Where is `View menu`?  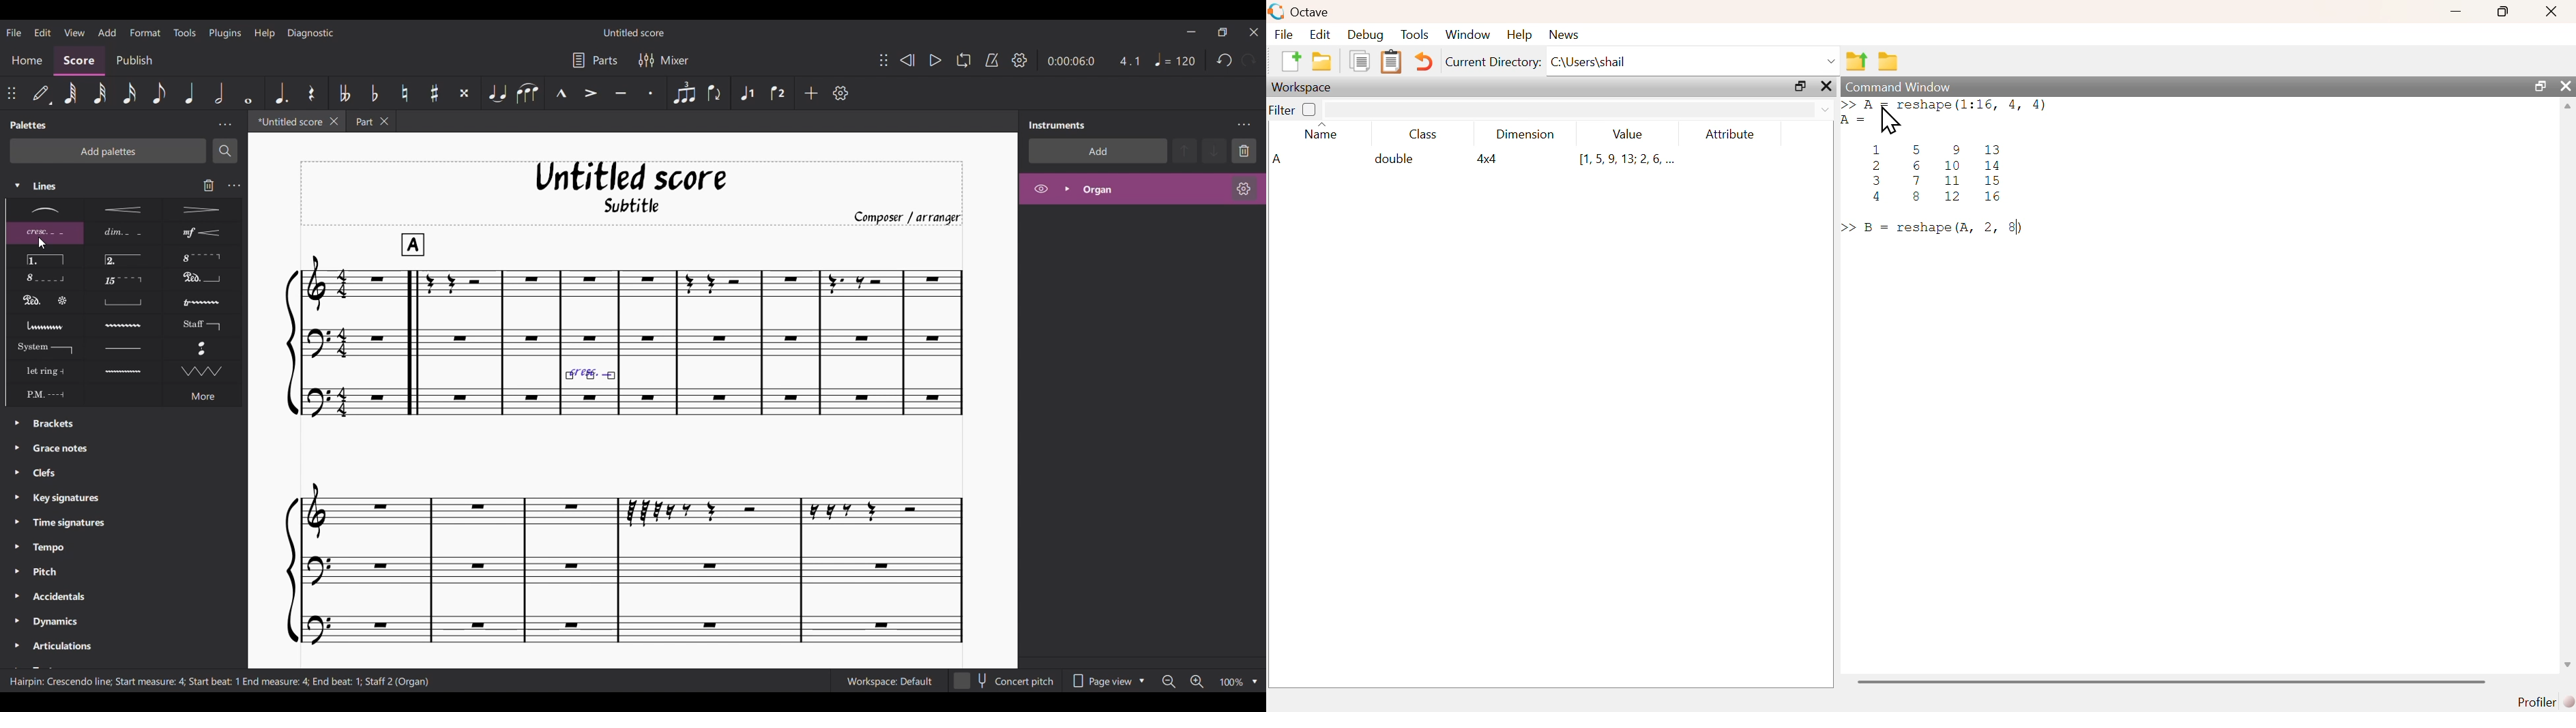
View menu is located at coordinates (75, 32).